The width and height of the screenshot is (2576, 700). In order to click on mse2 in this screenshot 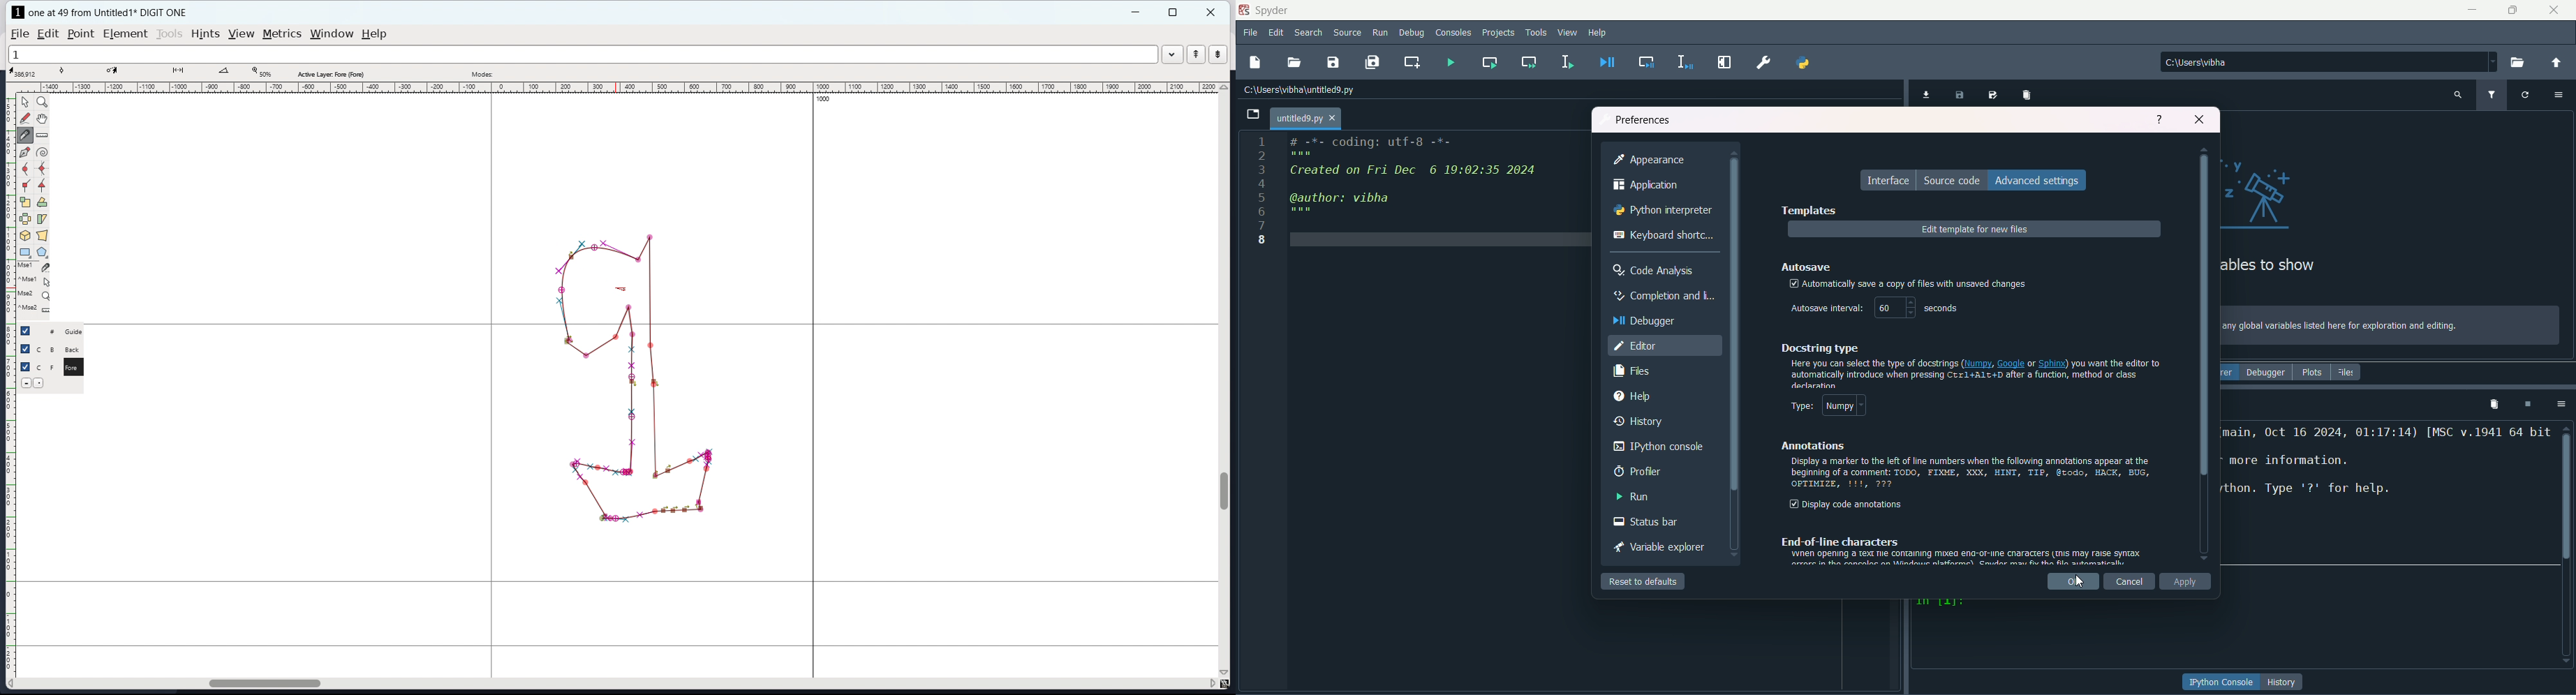, I will do `click(37, 293)`.